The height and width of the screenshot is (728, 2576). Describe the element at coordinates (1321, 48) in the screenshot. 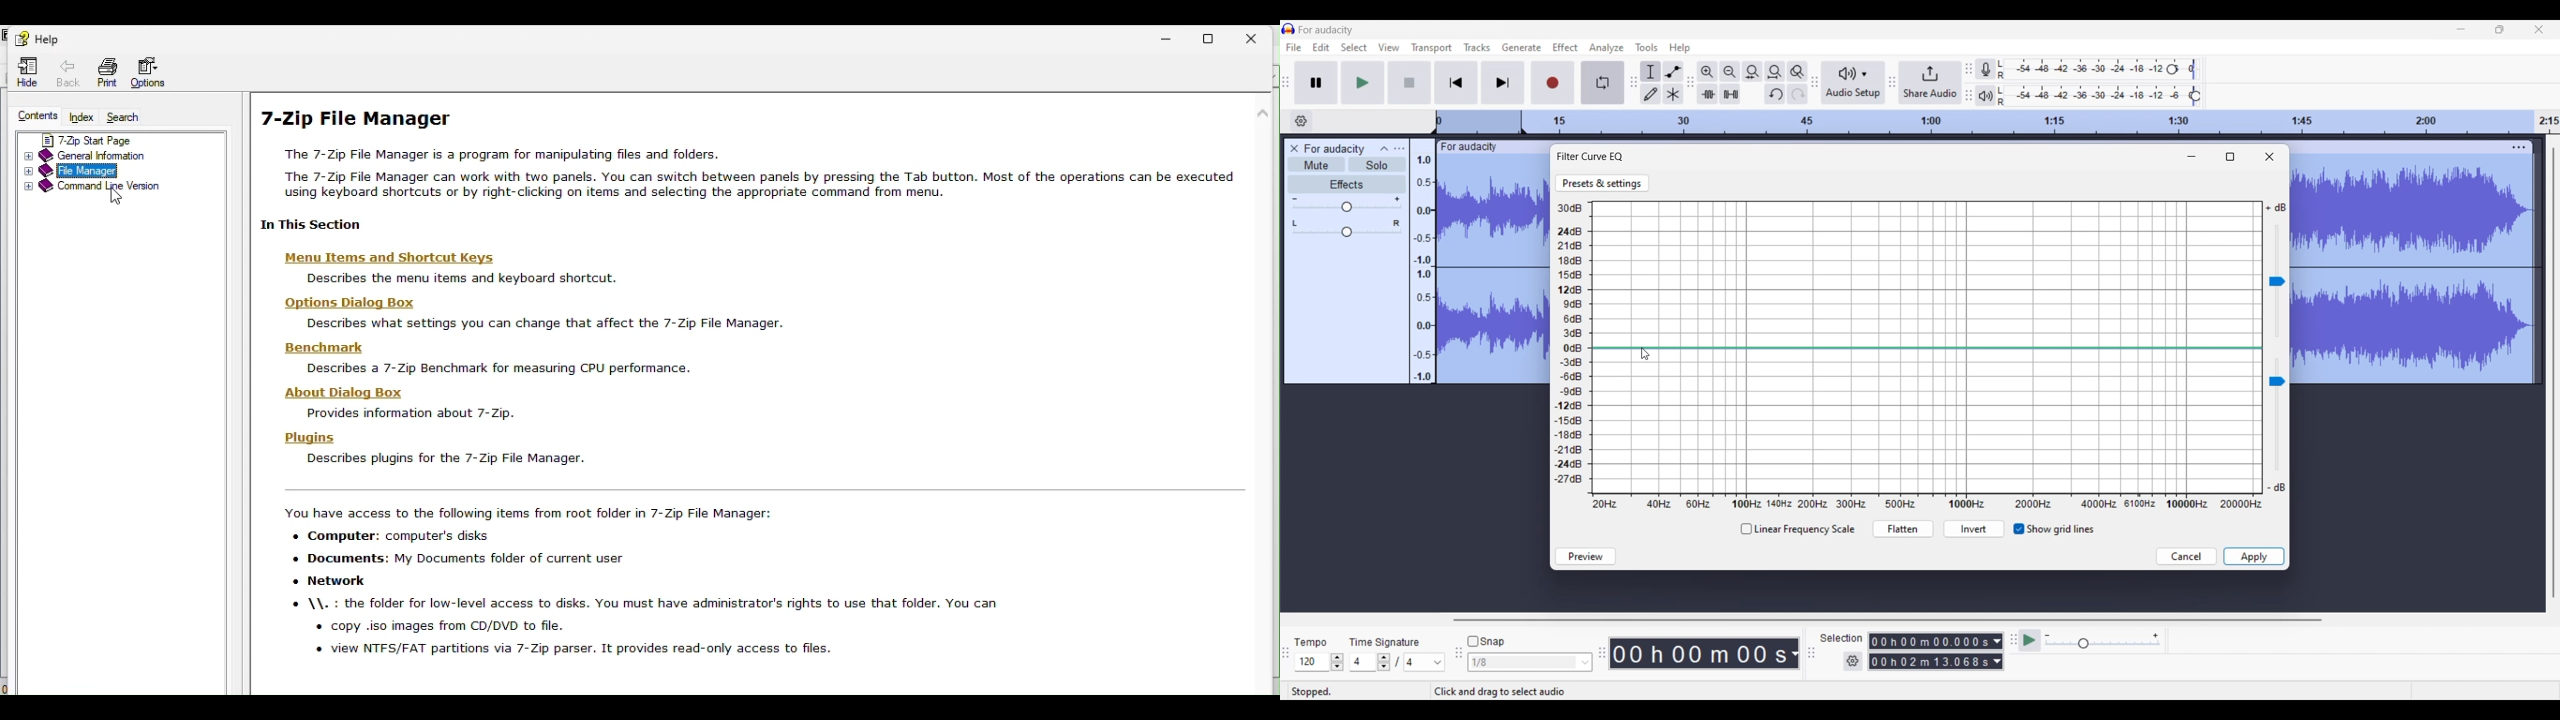

I see `Edit menu` at that location.